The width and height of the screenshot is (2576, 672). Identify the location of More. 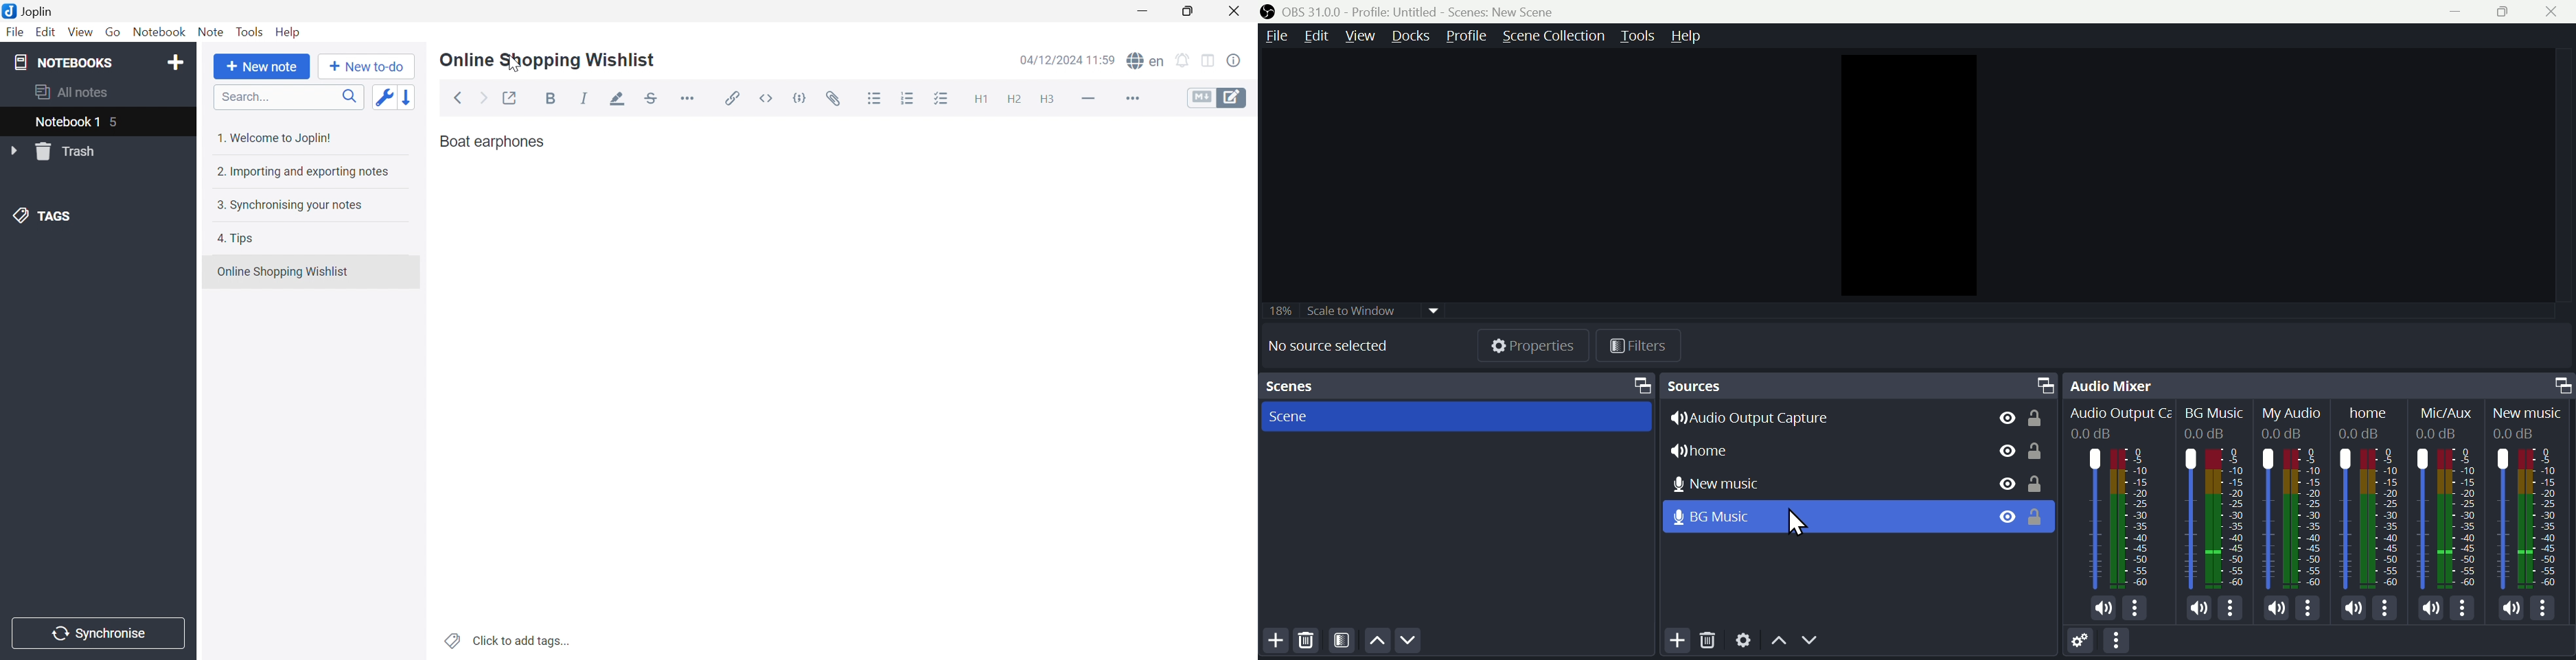
(2310, 609).